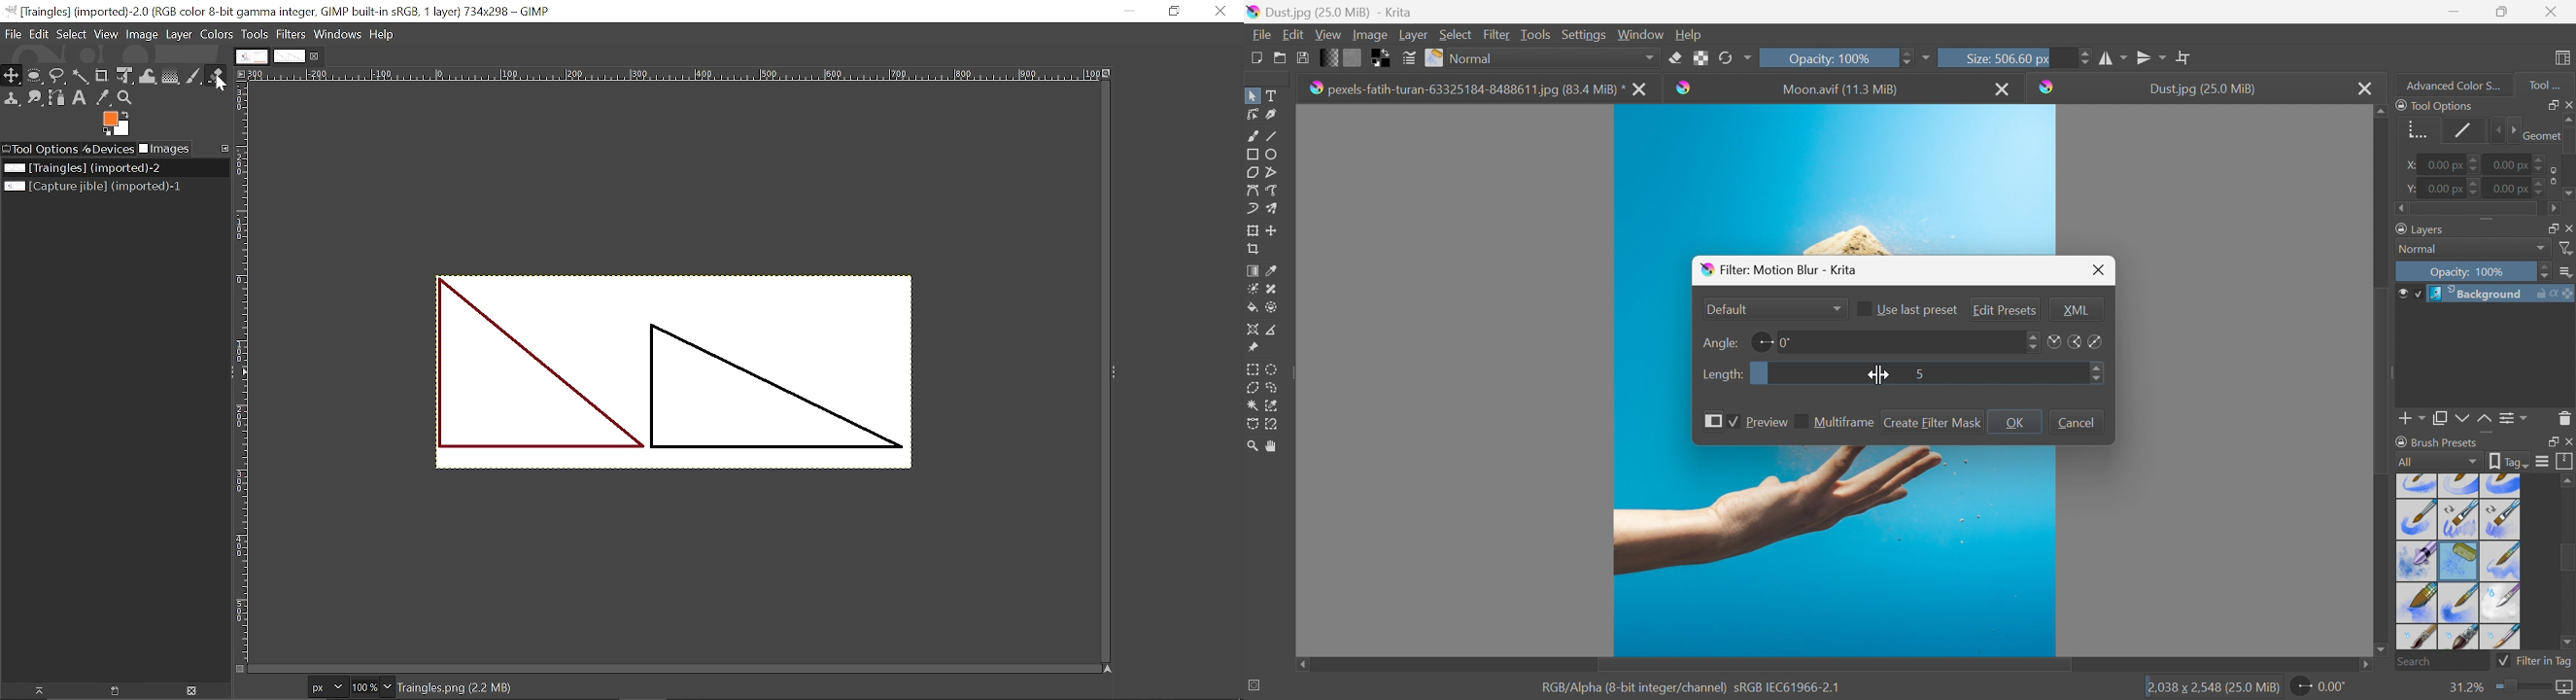 This screenshot has height=700, width=2576. What do you see at coordinates (2470, 273) in the screenshot?
I see `Opacity: 100%` at bounding box center [2470, 273].